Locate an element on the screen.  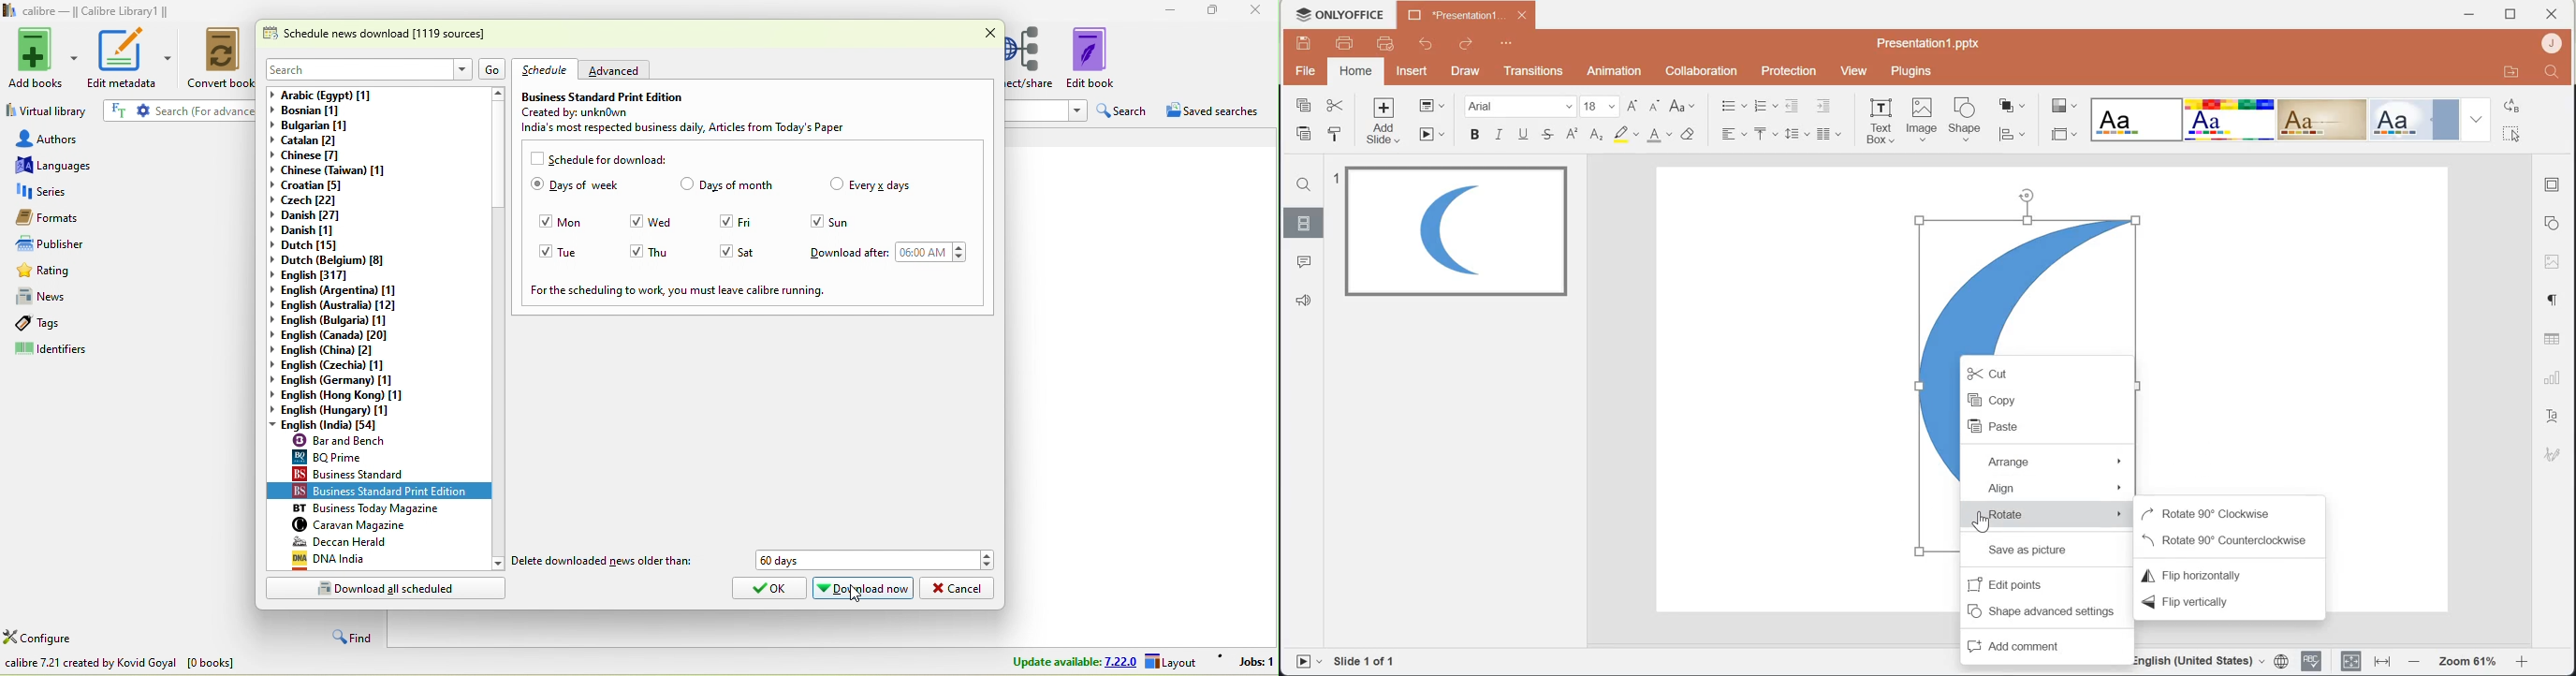
publishers is located at coordinates (128, 243).